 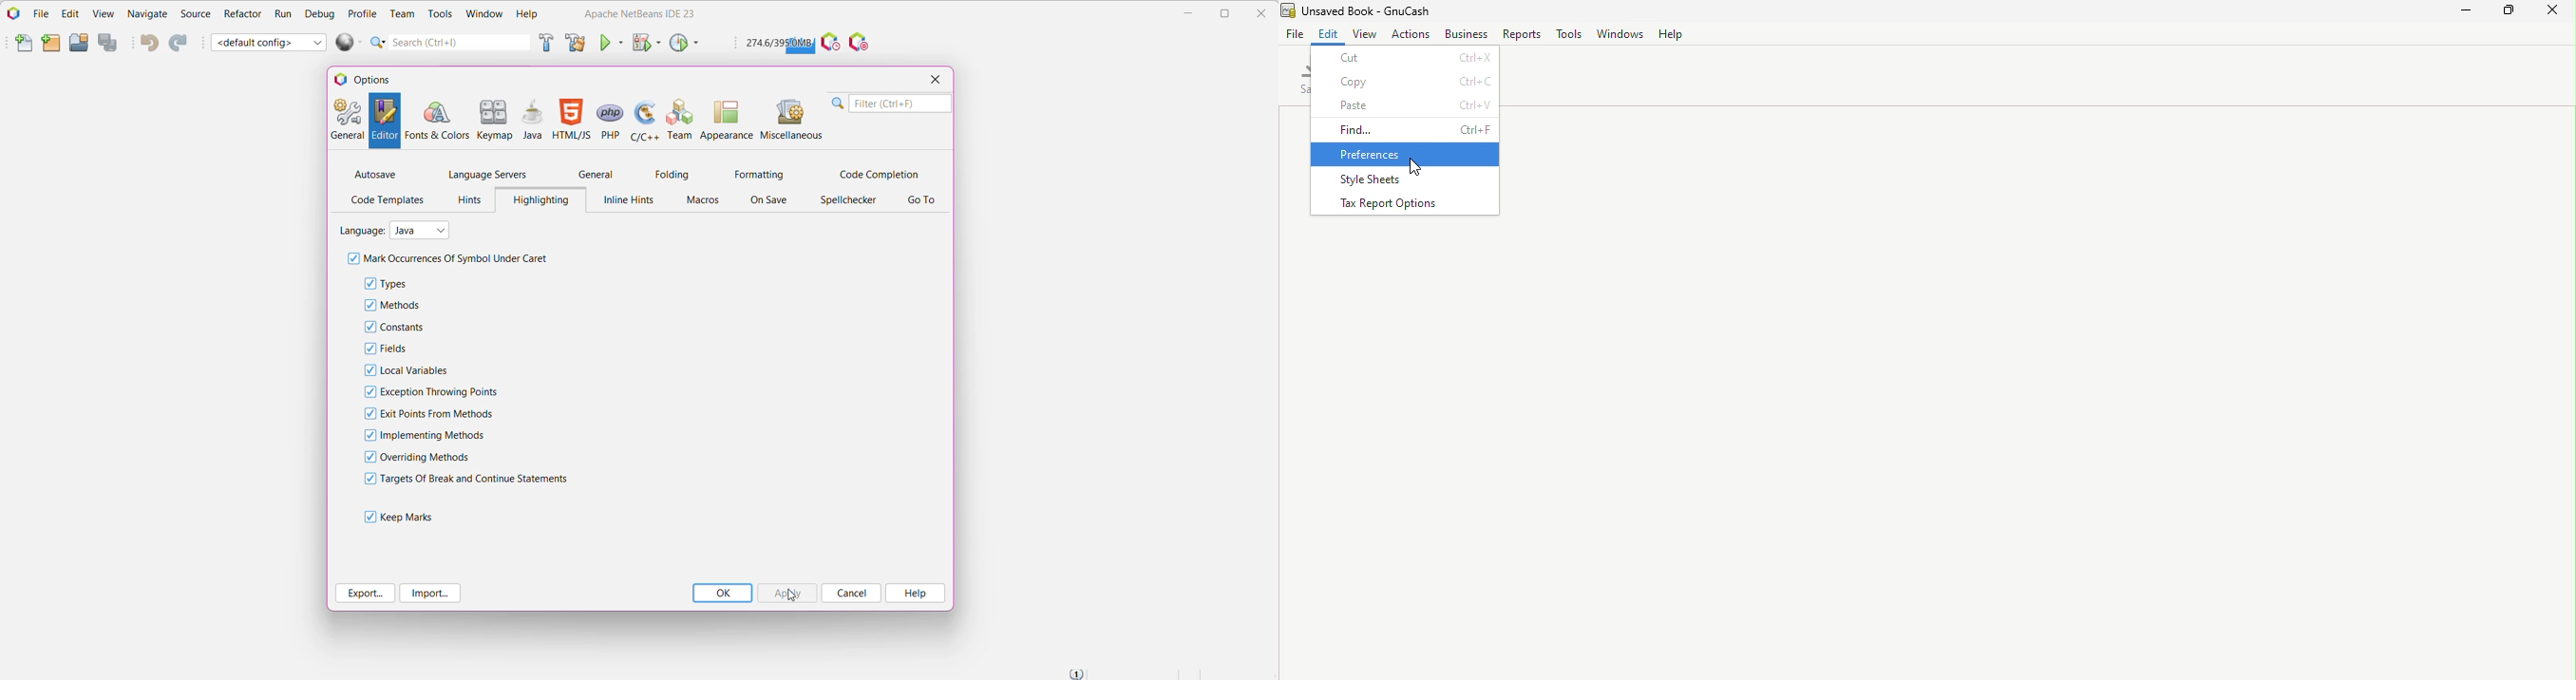 I want to click on Debug, so click(x=319, y=14).